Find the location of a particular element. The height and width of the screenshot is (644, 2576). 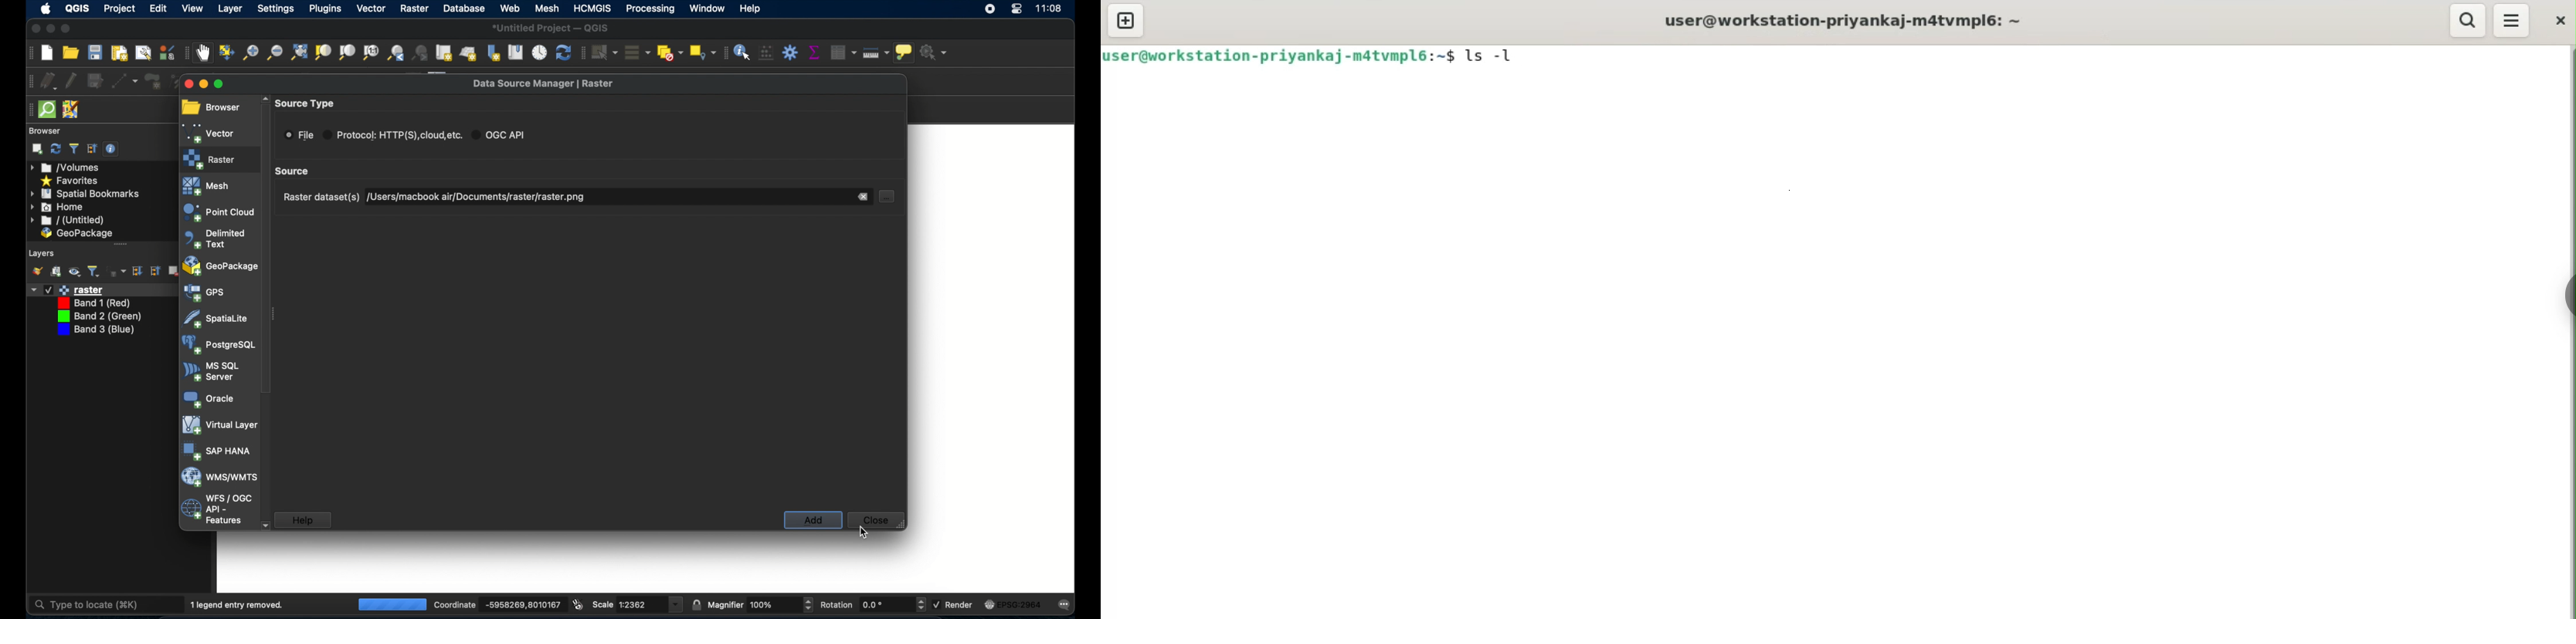

zoom to selection is located at coordinates (323, 52).